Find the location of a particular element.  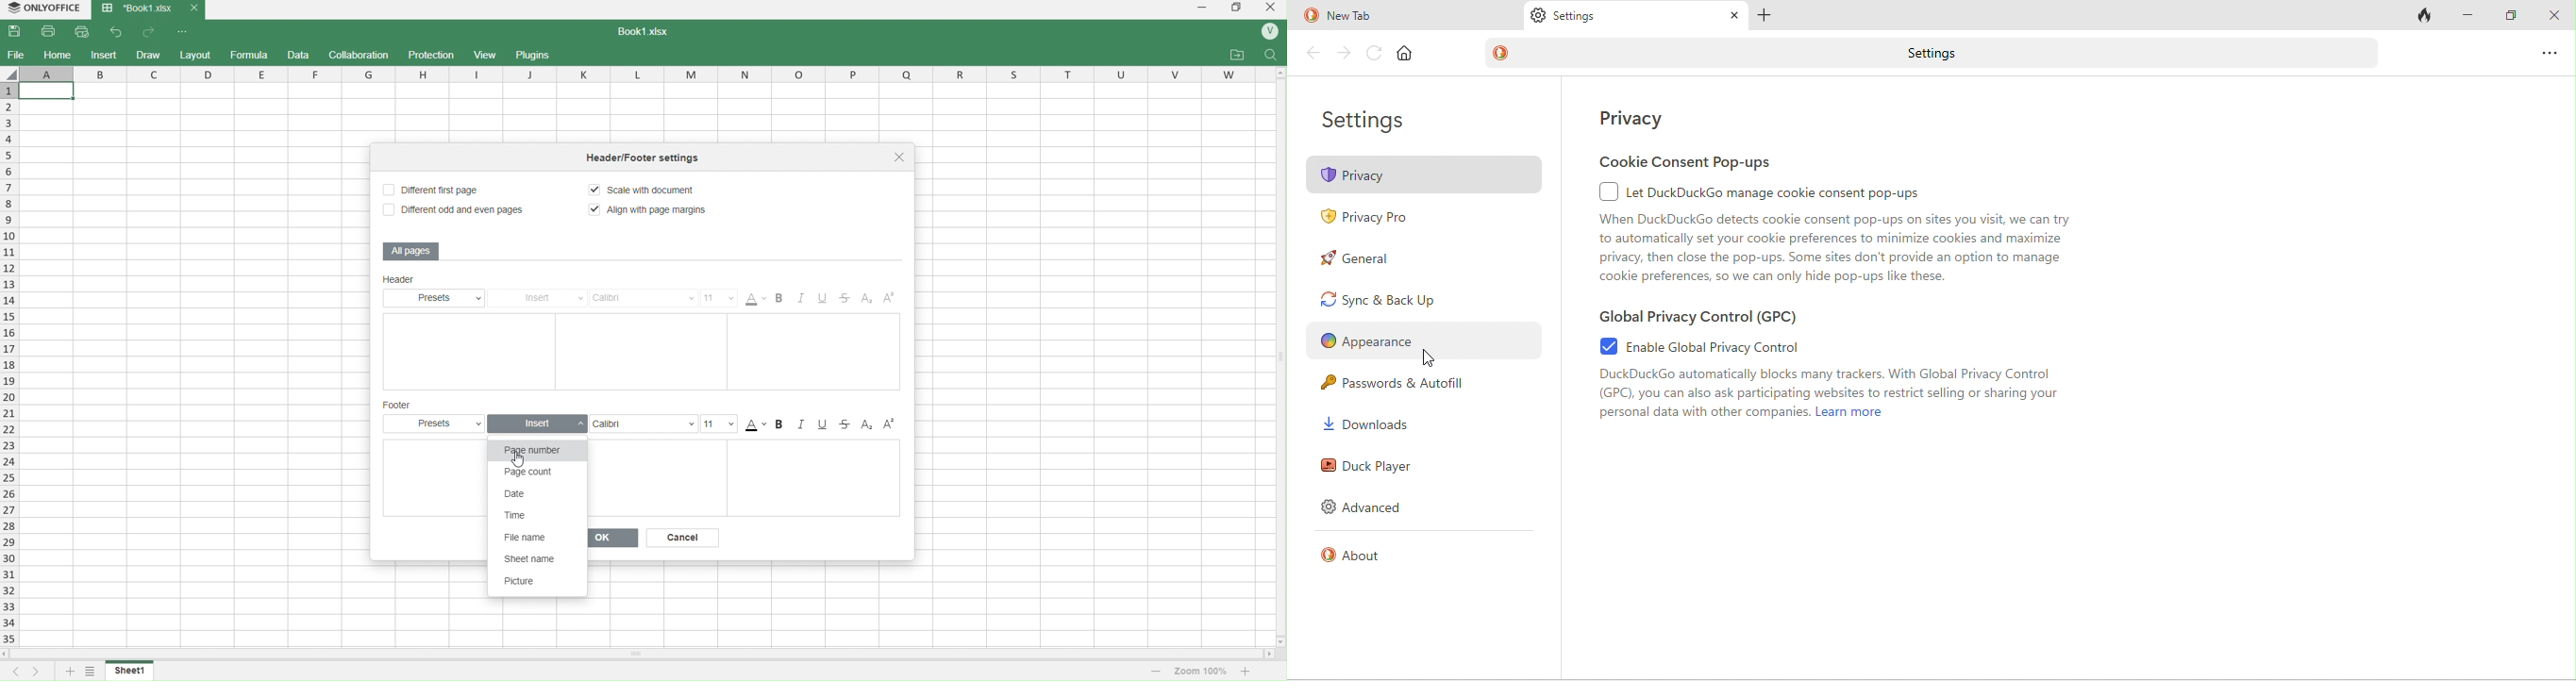

Different odd and even pages is located at coordinates (452, 211).